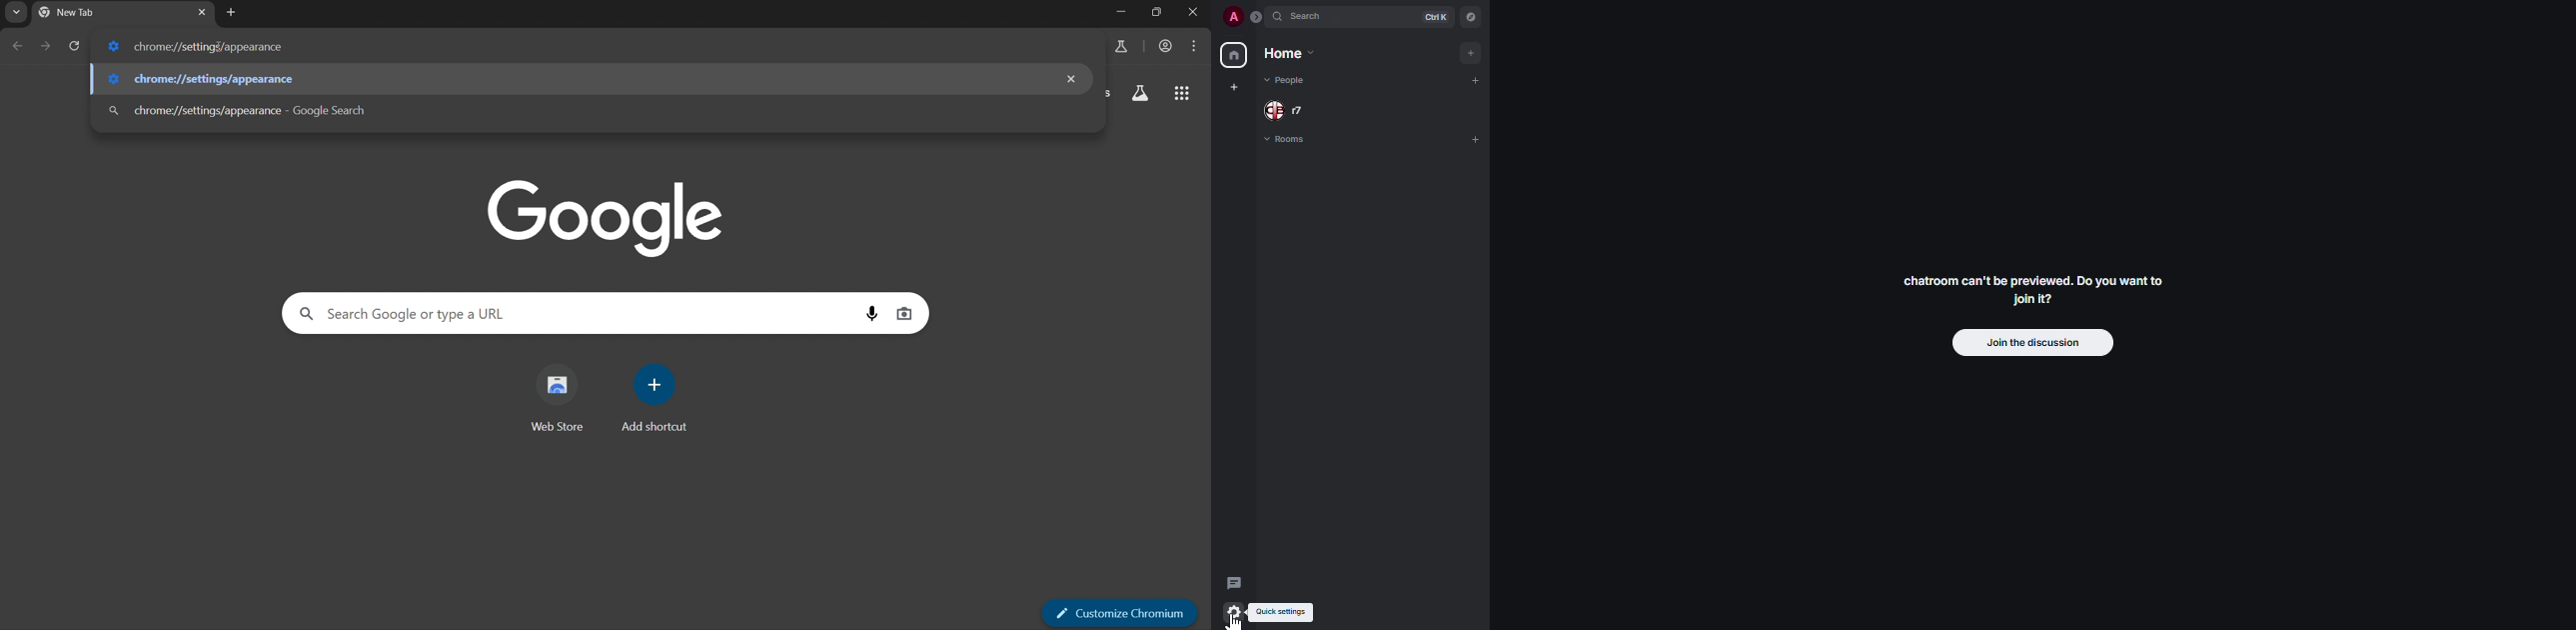 Image resolution: width=2576 pixels, height=644 pixels. I want to click on threads, so click(1235, 582).